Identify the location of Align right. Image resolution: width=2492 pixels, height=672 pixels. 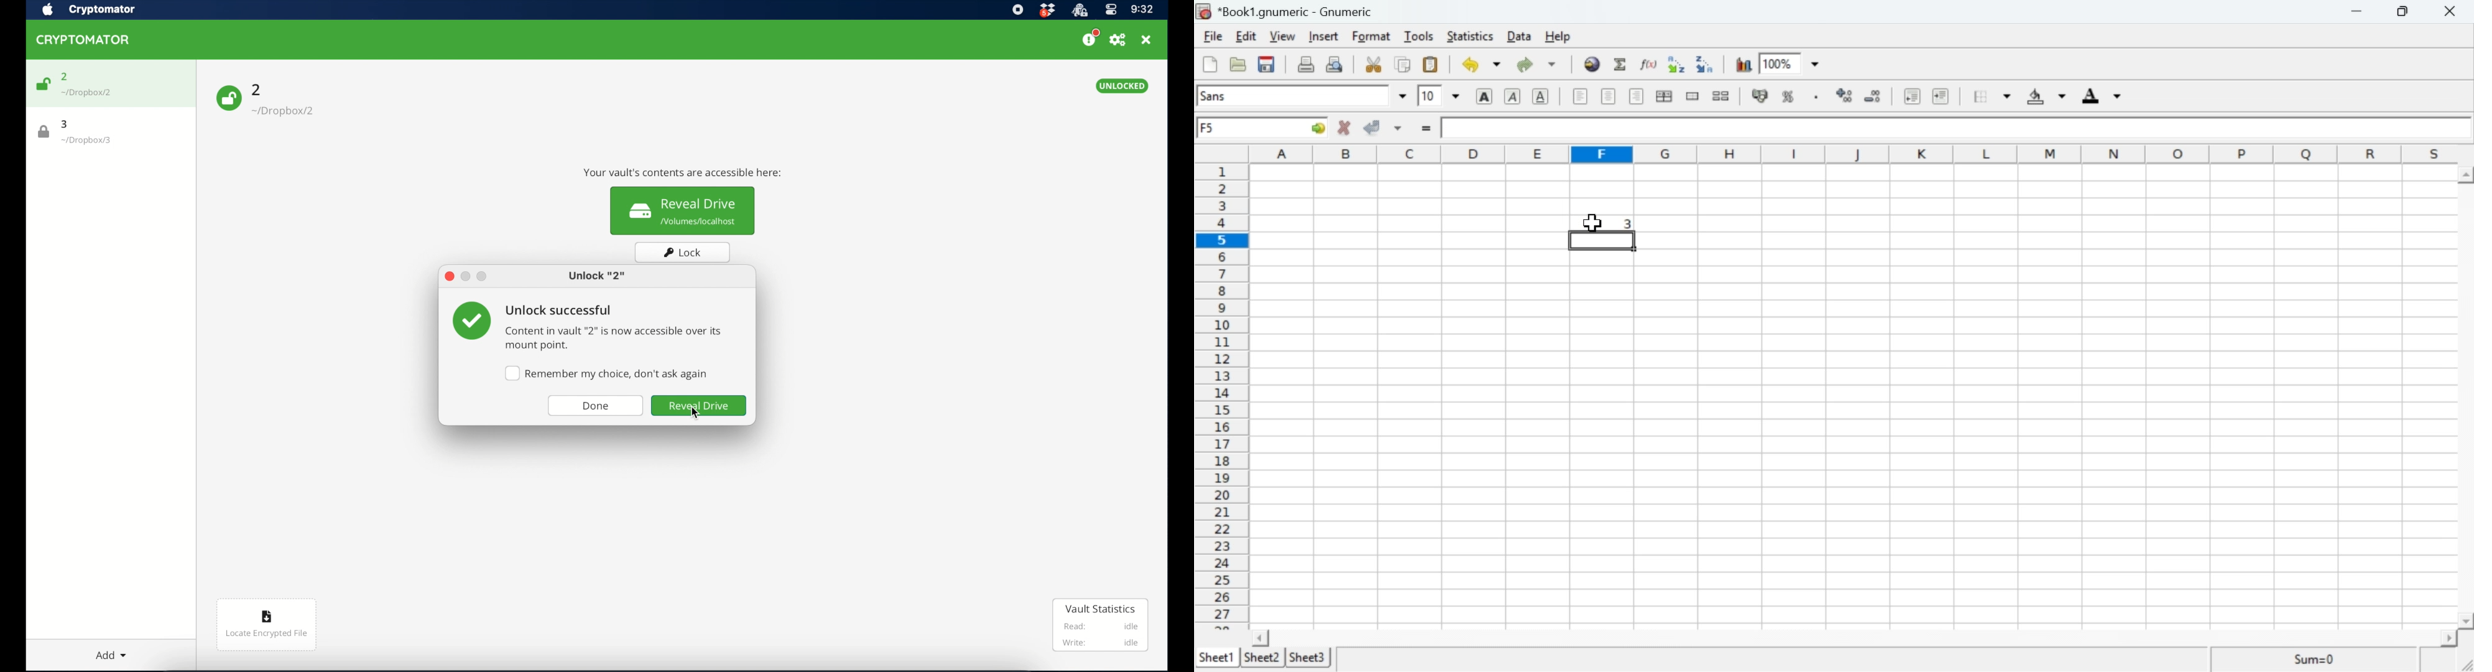
(1636, 99).